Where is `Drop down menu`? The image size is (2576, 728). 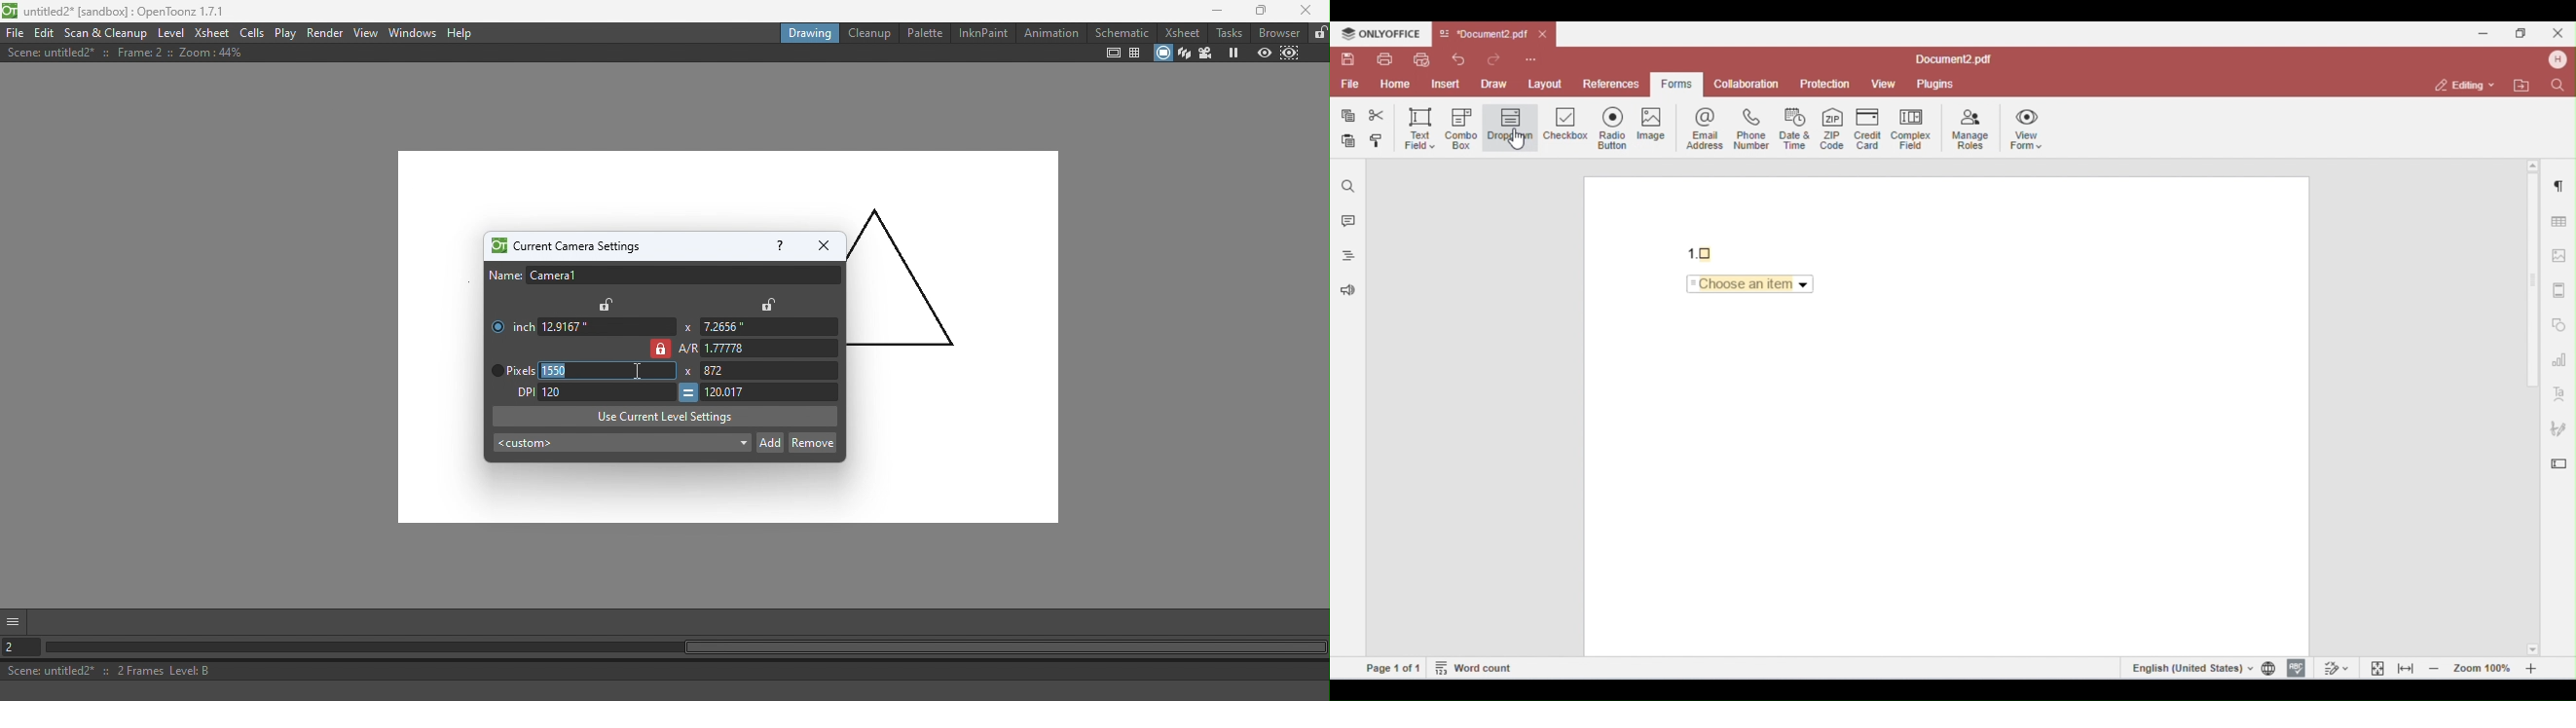 Drop down menu is located at coordinates (620, 444).